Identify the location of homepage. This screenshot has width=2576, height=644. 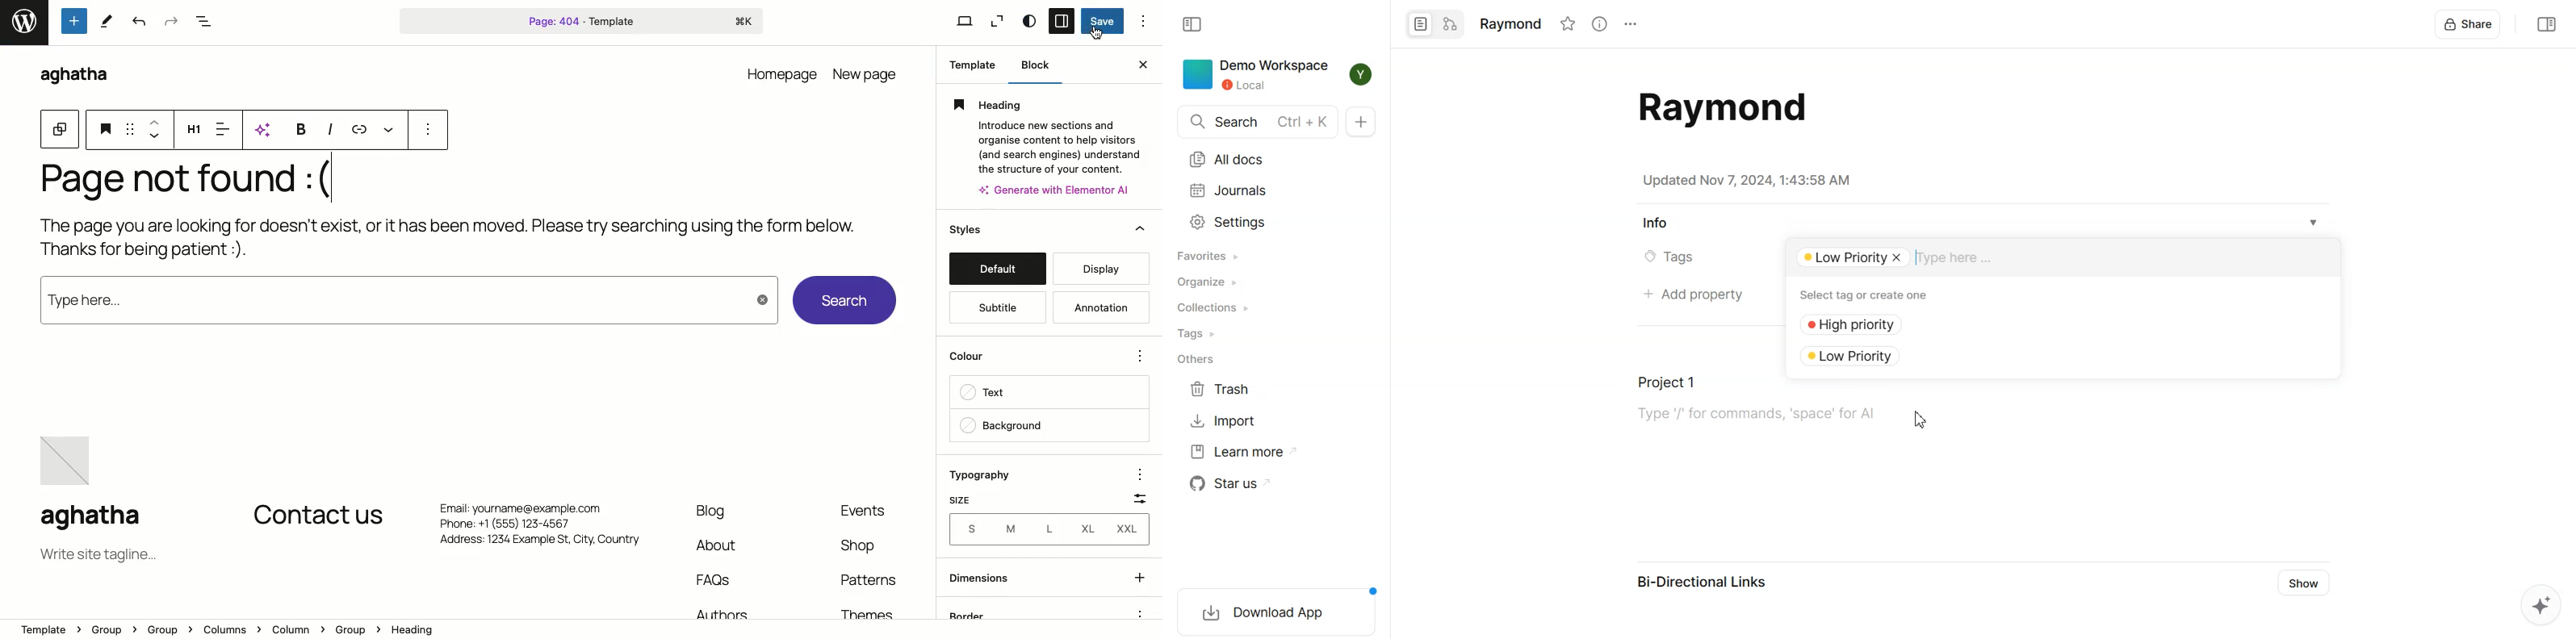
(783, 73).